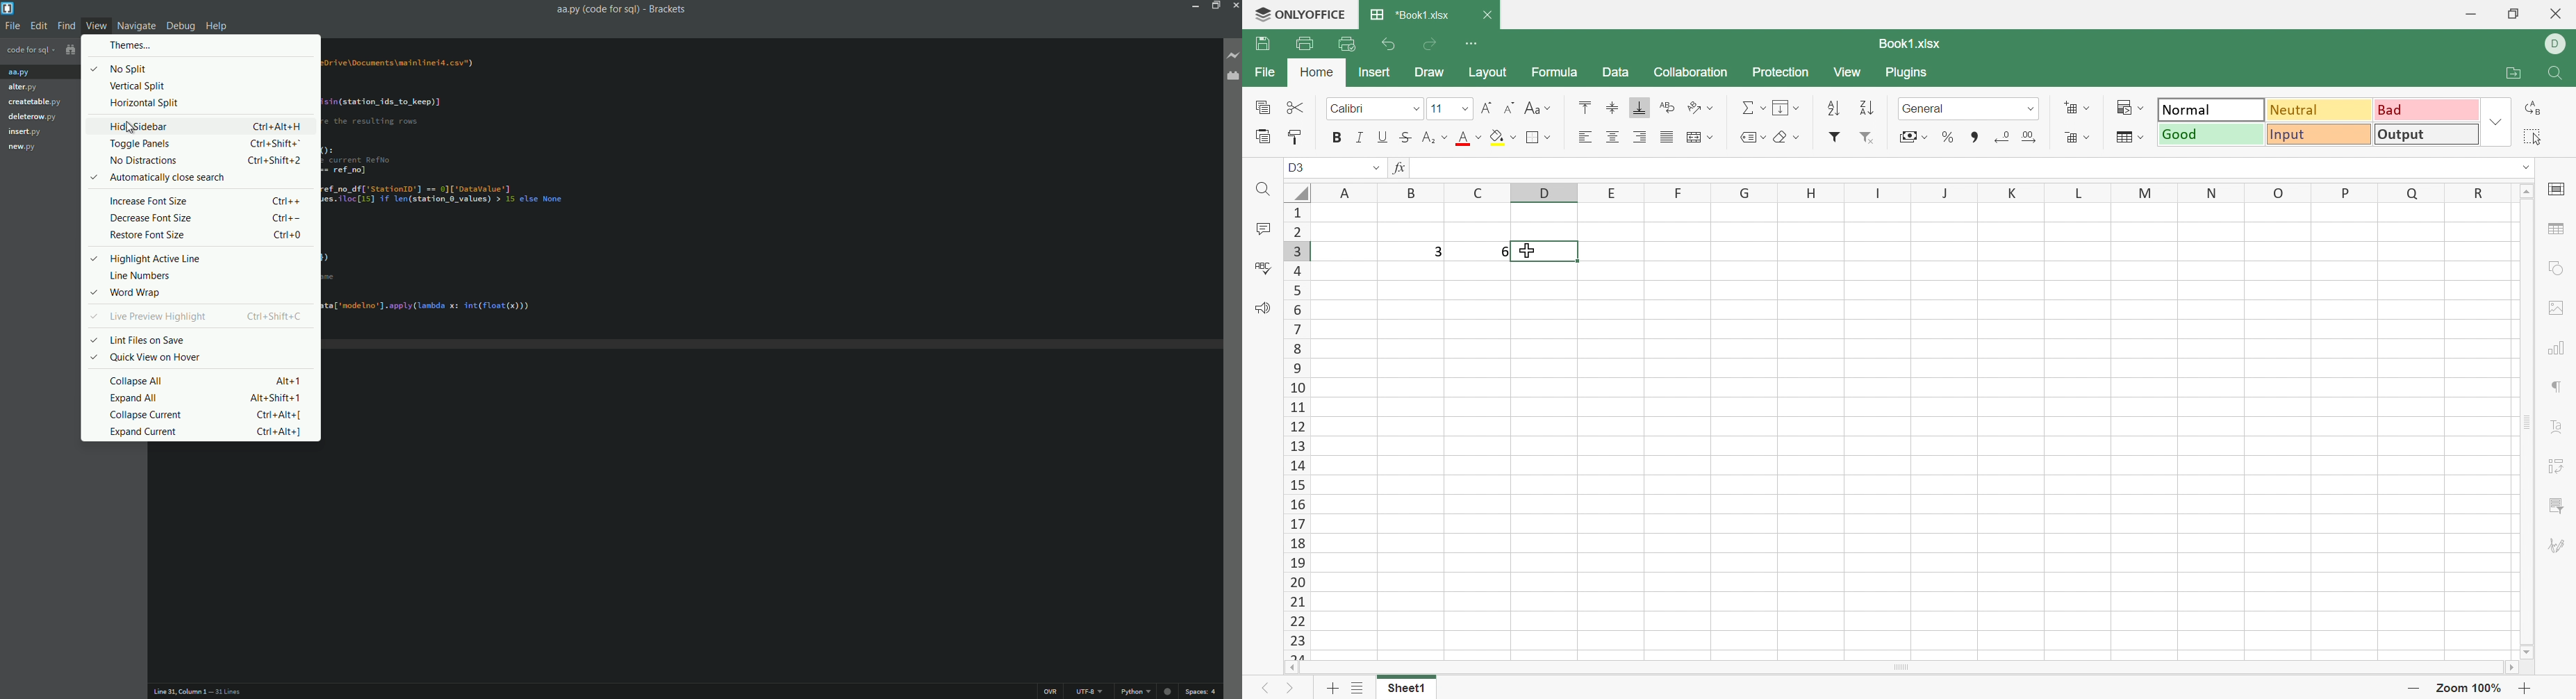  What do you see at coordinates (153, 358) in the screenshot?
I see `quick view on home button` at bounding box center [153, 358].